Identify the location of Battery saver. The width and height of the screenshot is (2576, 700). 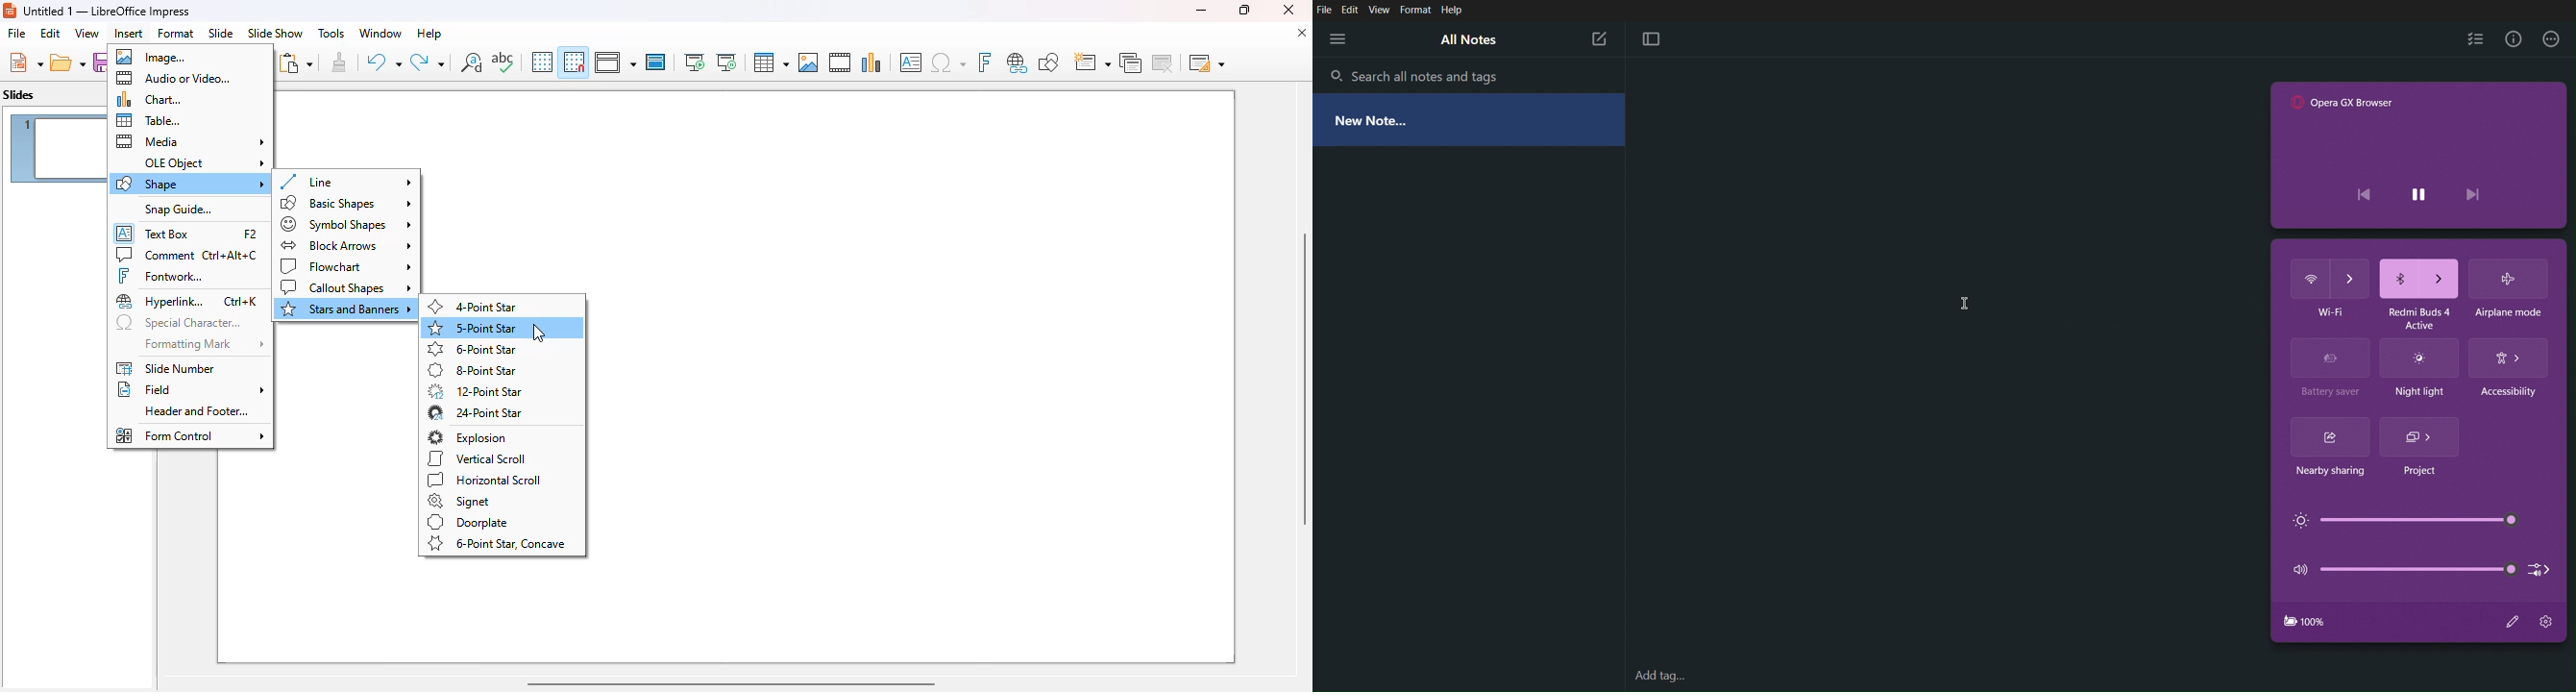
(2329, 395).